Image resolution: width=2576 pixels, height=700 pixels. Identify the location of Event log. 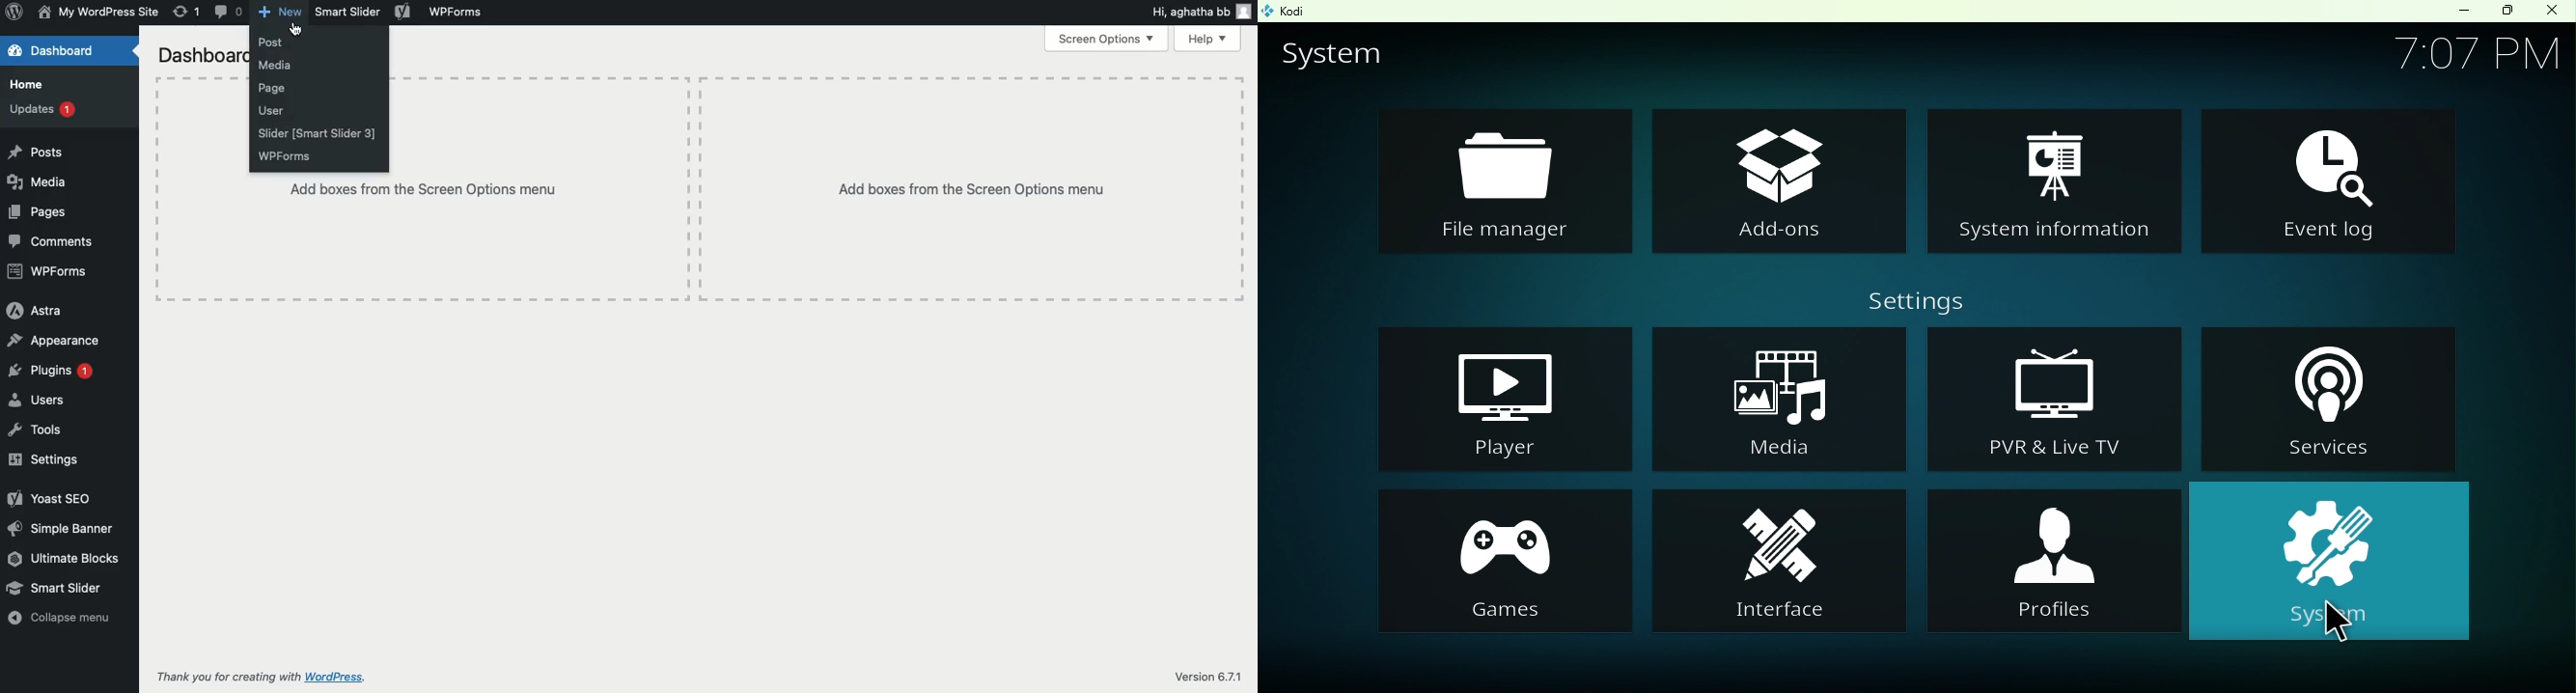
(2333, 179).